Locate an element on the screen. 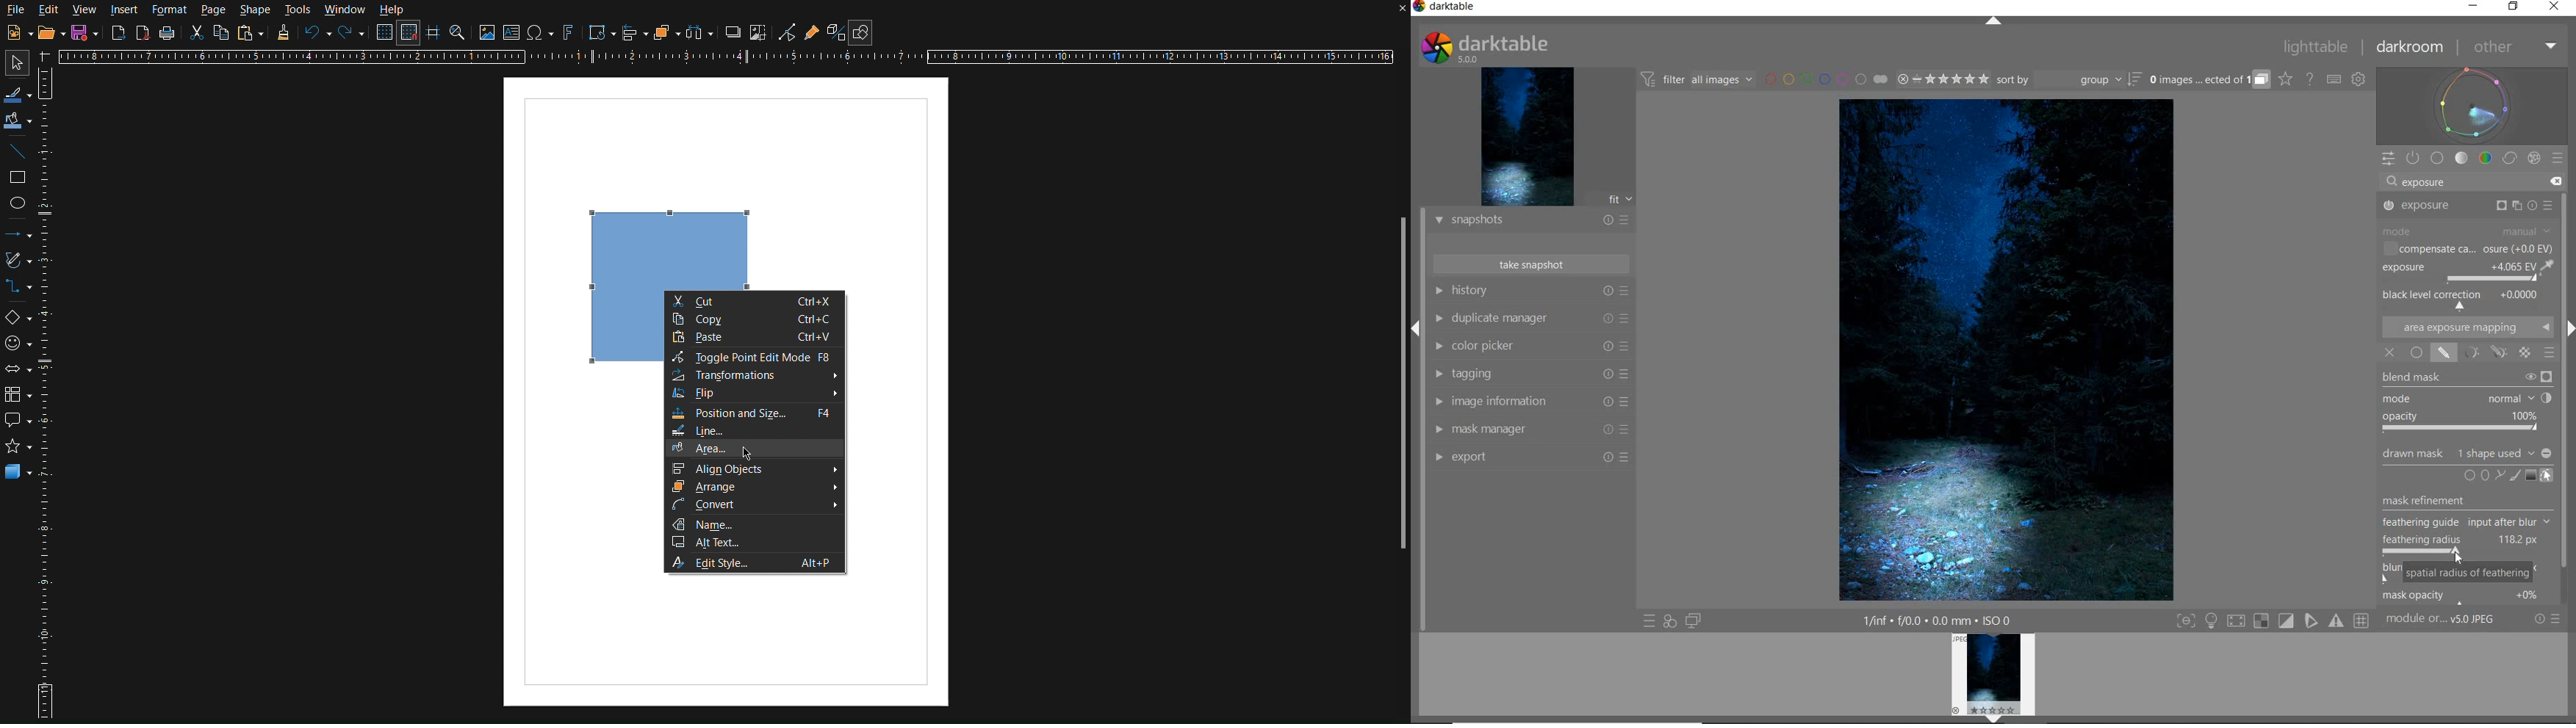 The width and height of the screenshot is (2576, 728). DUPLICATE MANAGER is located at coordinates (1530, 318).